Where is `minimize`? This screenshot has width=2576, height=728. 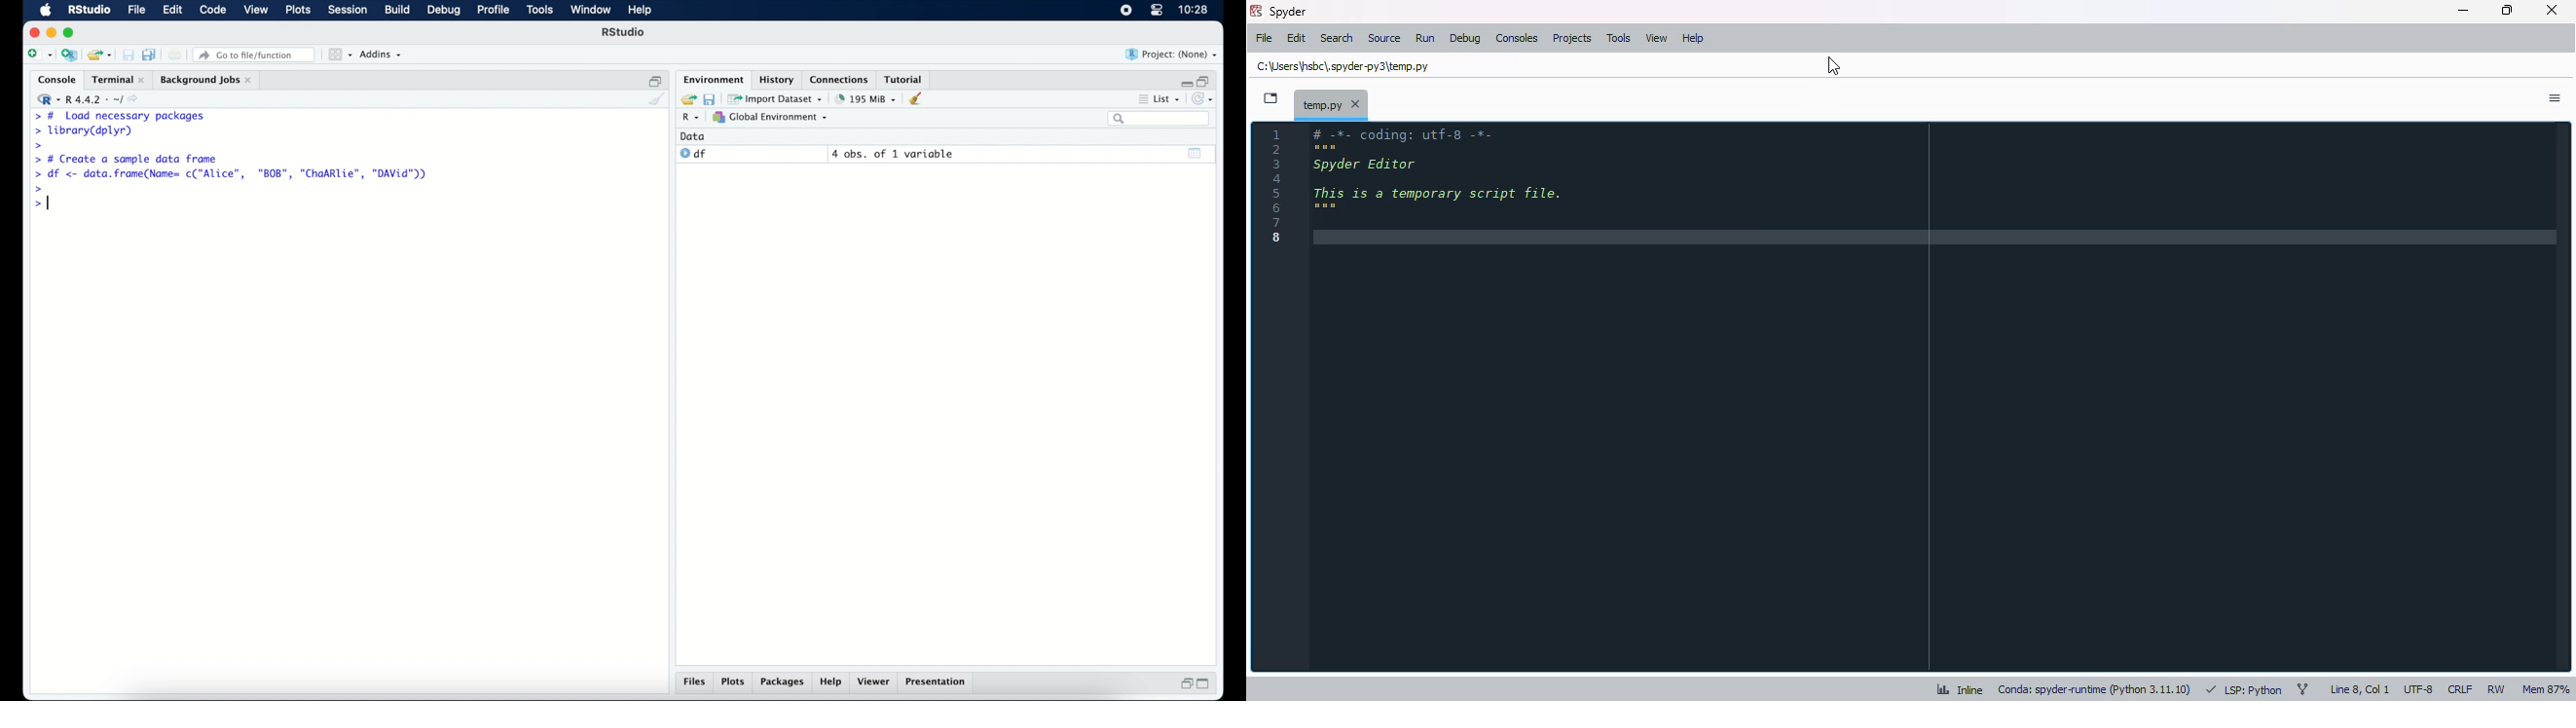 minimize is located at coordinates (2464, 11).